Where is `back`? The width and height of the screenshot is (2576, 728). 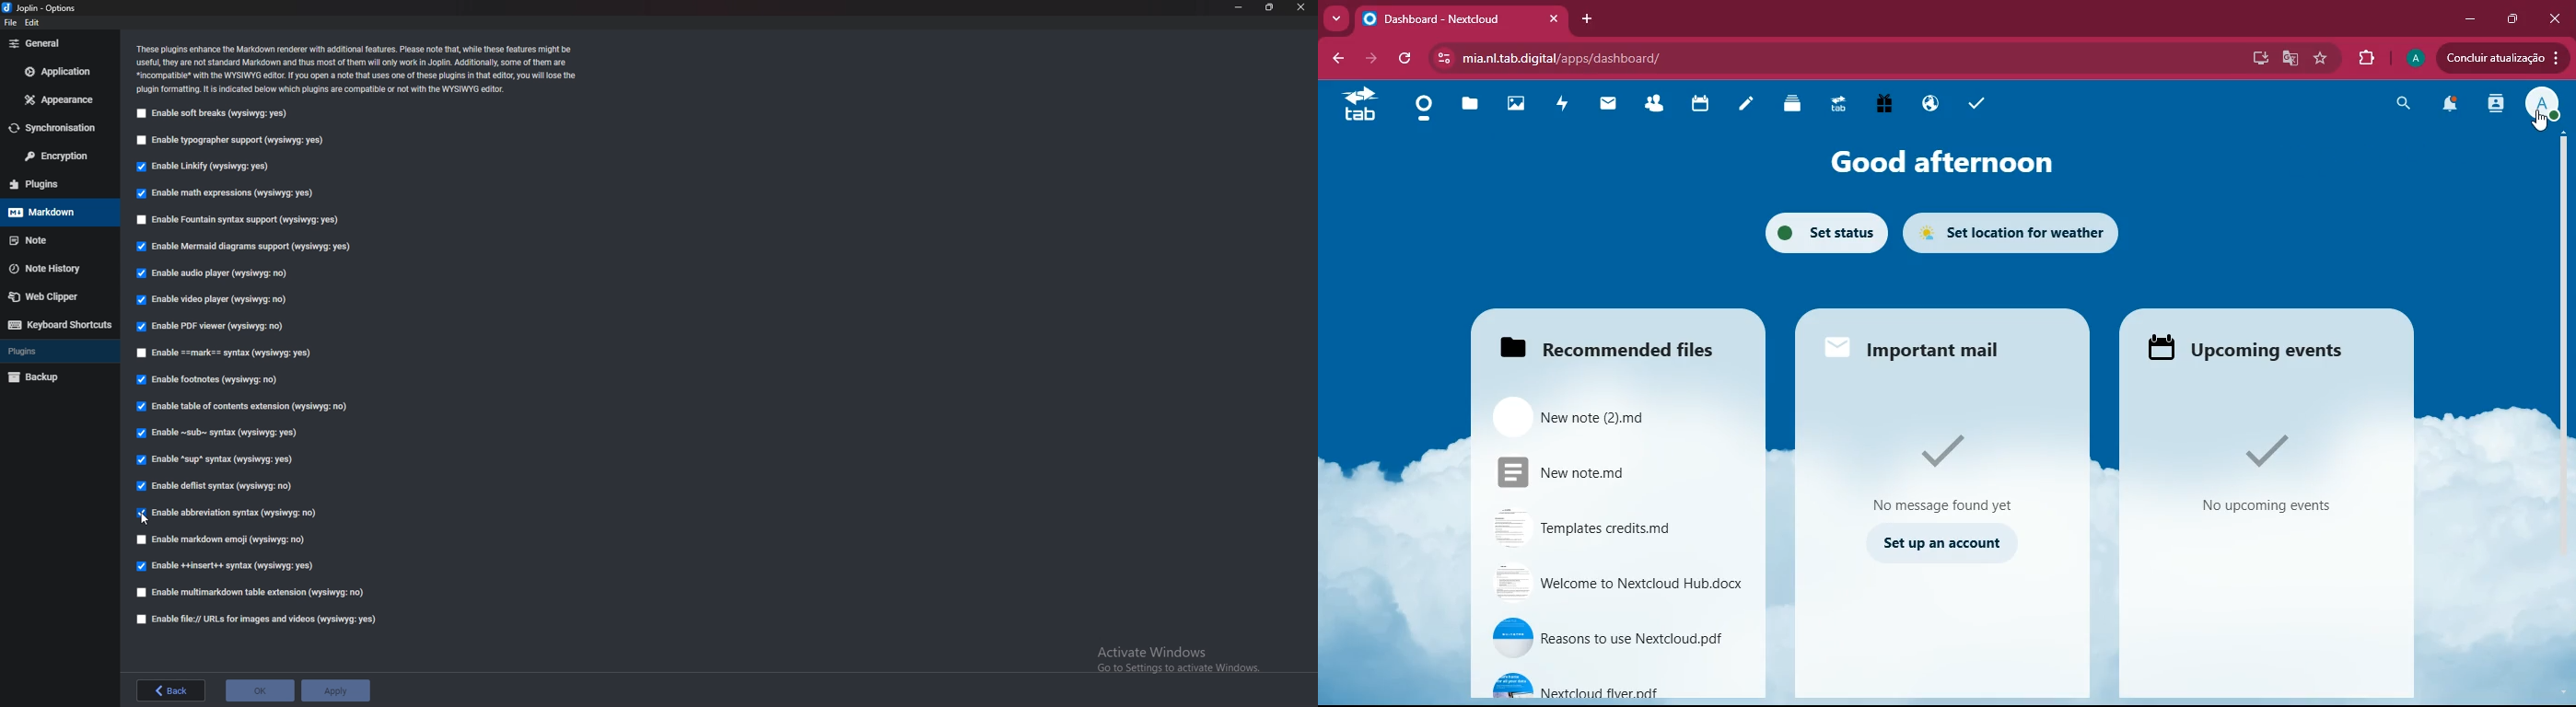 back is located at coordinates (171, 689).